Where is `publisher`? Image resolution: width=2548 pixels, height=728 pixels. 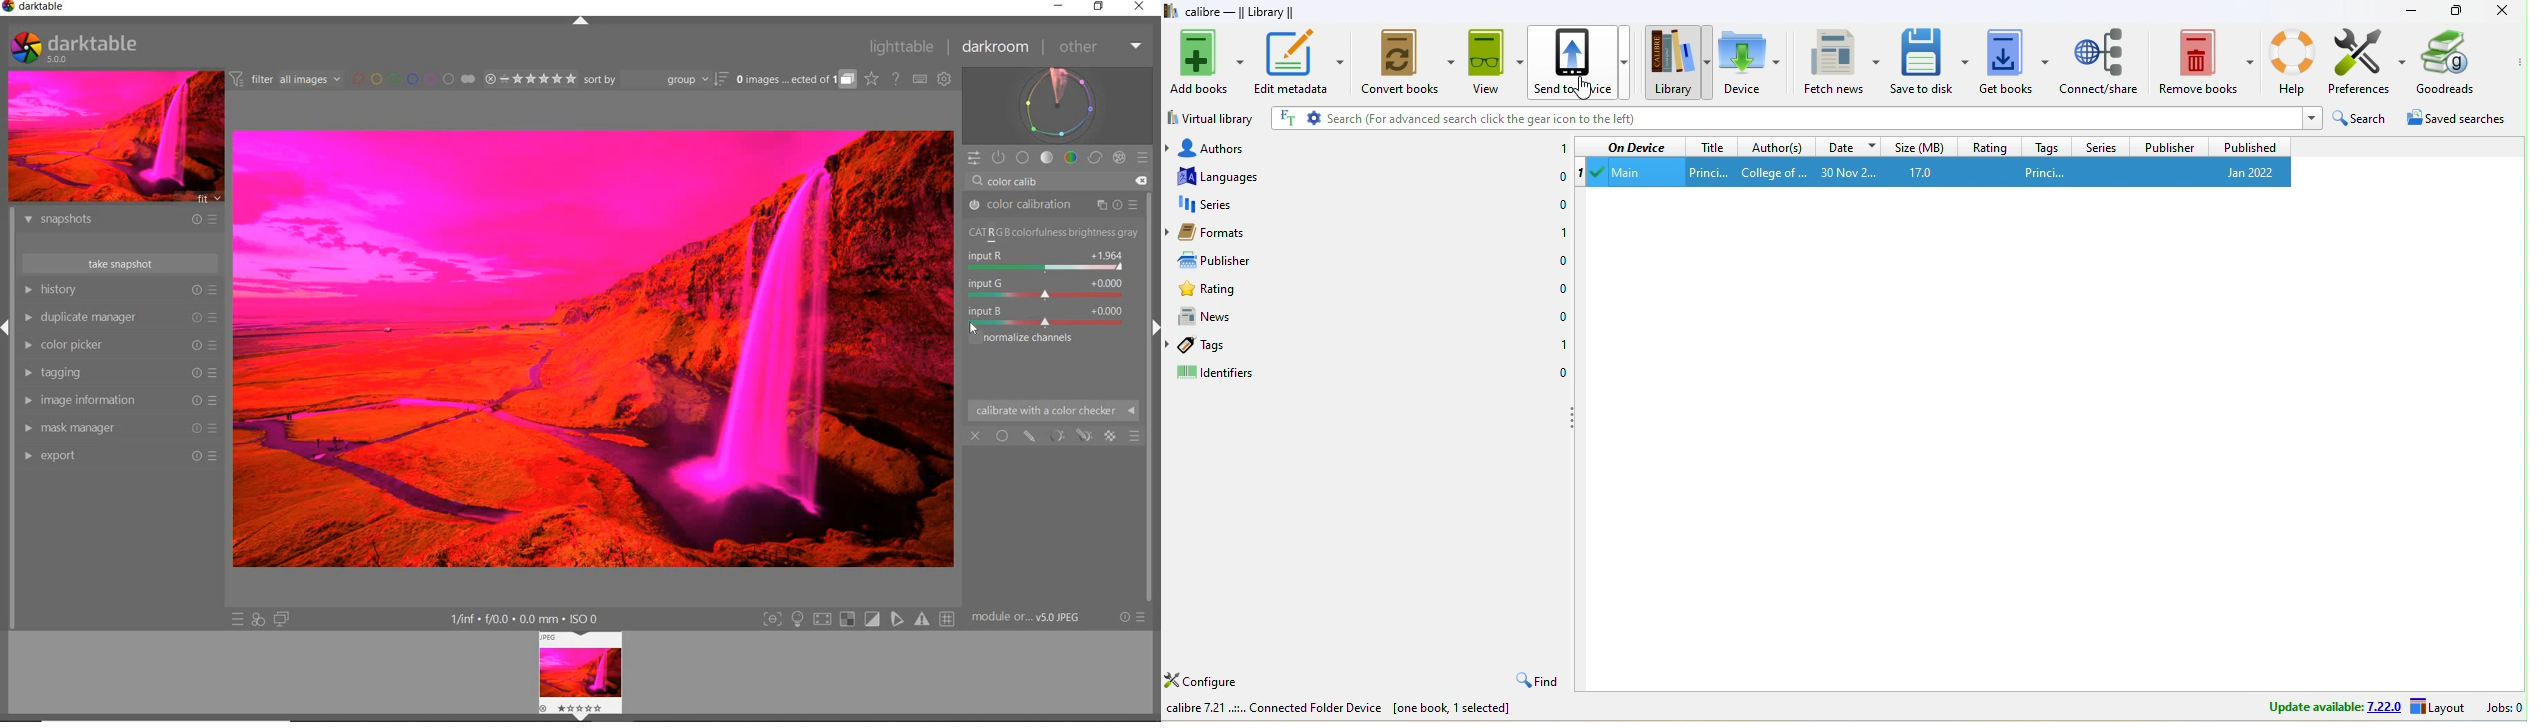 publisher is located at coordinates (2167, 146).